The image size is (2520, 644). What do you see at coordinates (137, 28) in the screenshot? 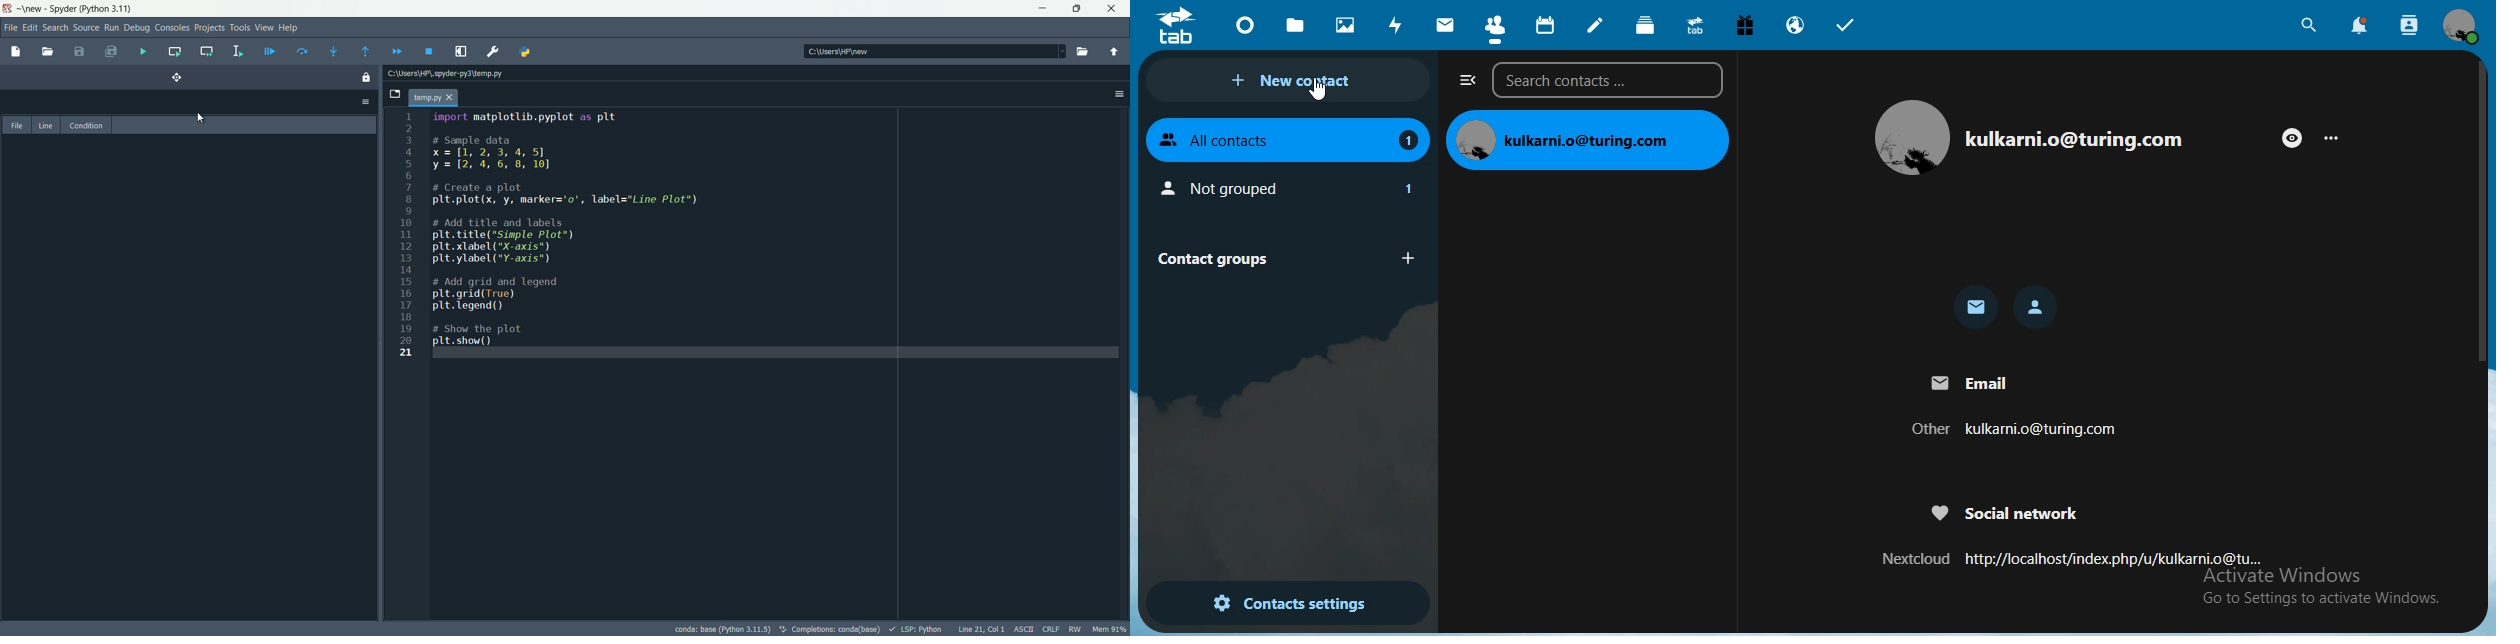
I see `debug menu` at bounding box center [137, 28].